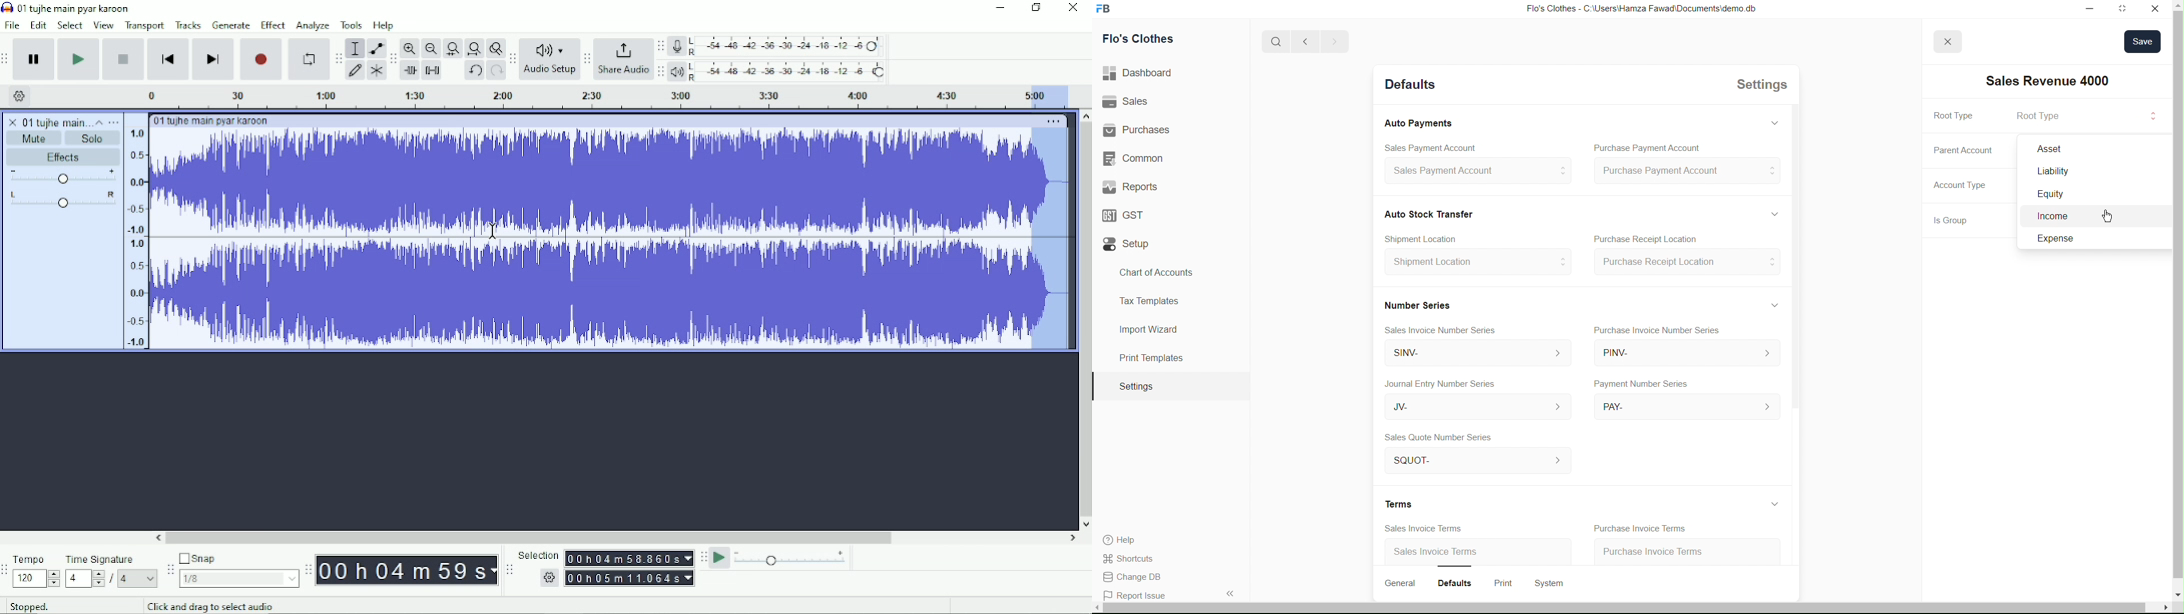 This screenshot has width=2184, height=616. Describe the element at coordinates (136, 239) in the screenshot. I see `amplitude scale` at that location.